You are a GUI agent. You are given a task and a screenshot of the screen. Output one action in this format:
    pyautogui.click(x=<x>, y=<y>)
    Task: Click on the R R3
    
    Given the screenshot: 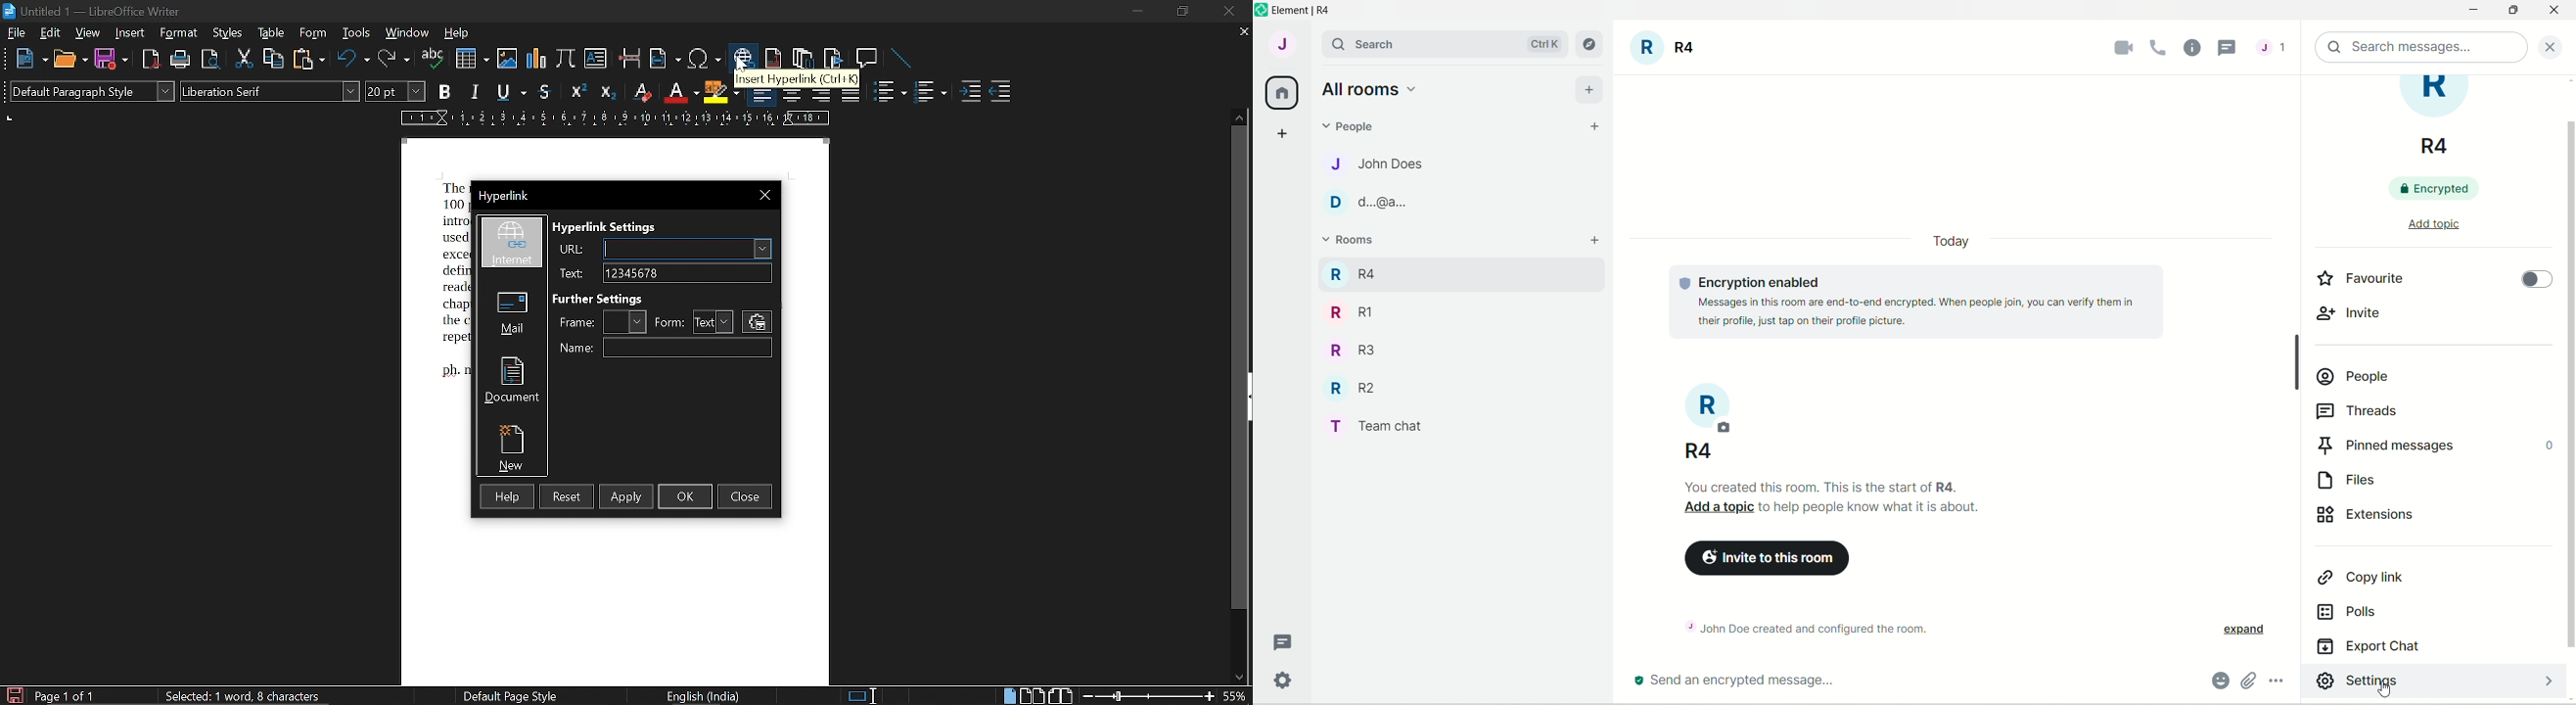 What is the action you would take?
    pyautogui.click(x=1349, y=348)
    